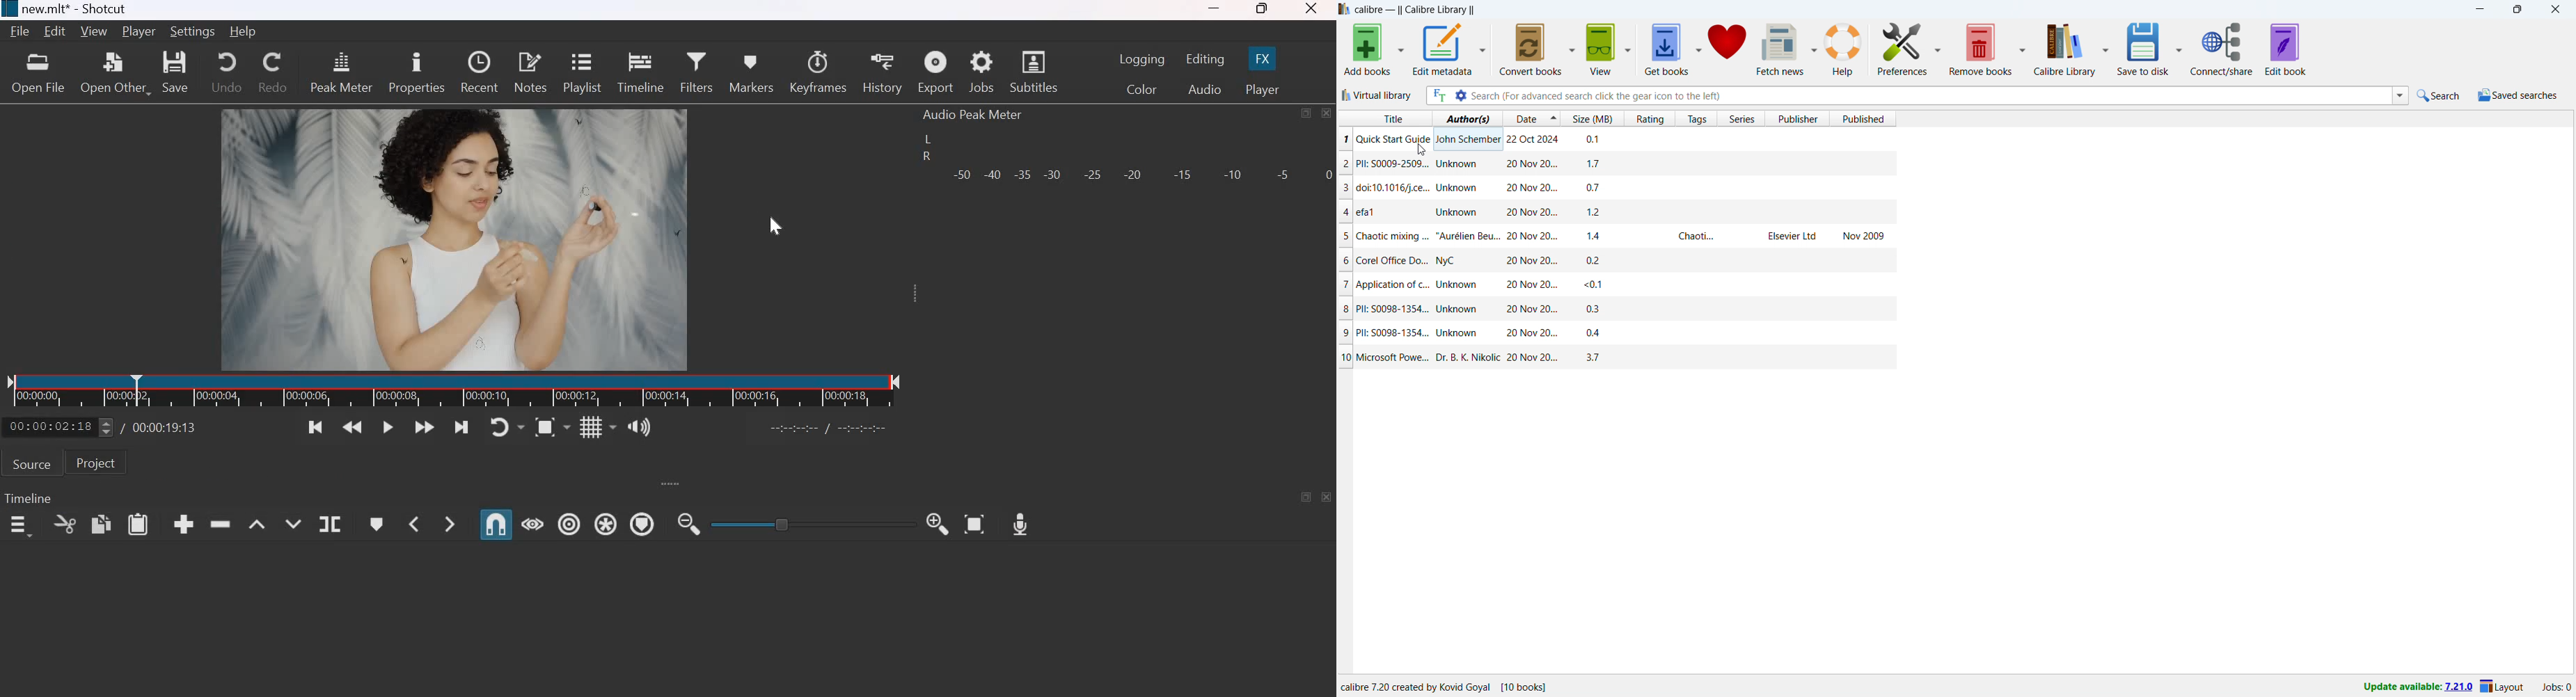  I want to click on History, so click(883, 72).